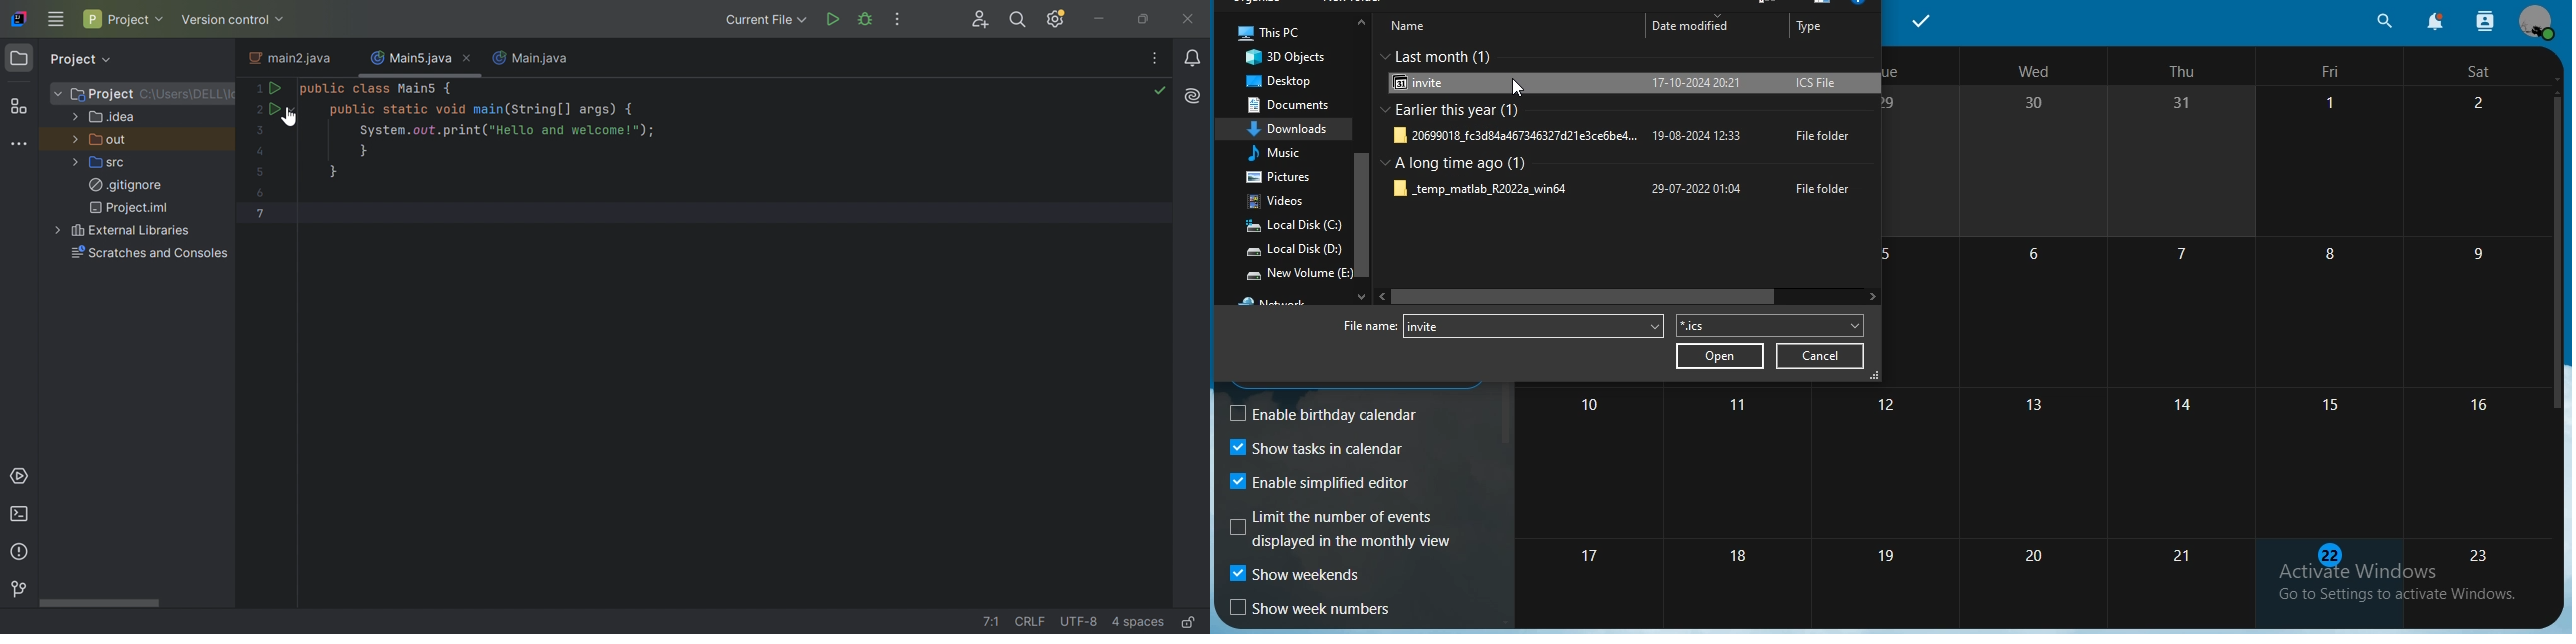 The width and height of the screenshot is (2576, 644). Describe the element at coordinates (1293, 127) in the screenshot. I see `downloads` at that location.